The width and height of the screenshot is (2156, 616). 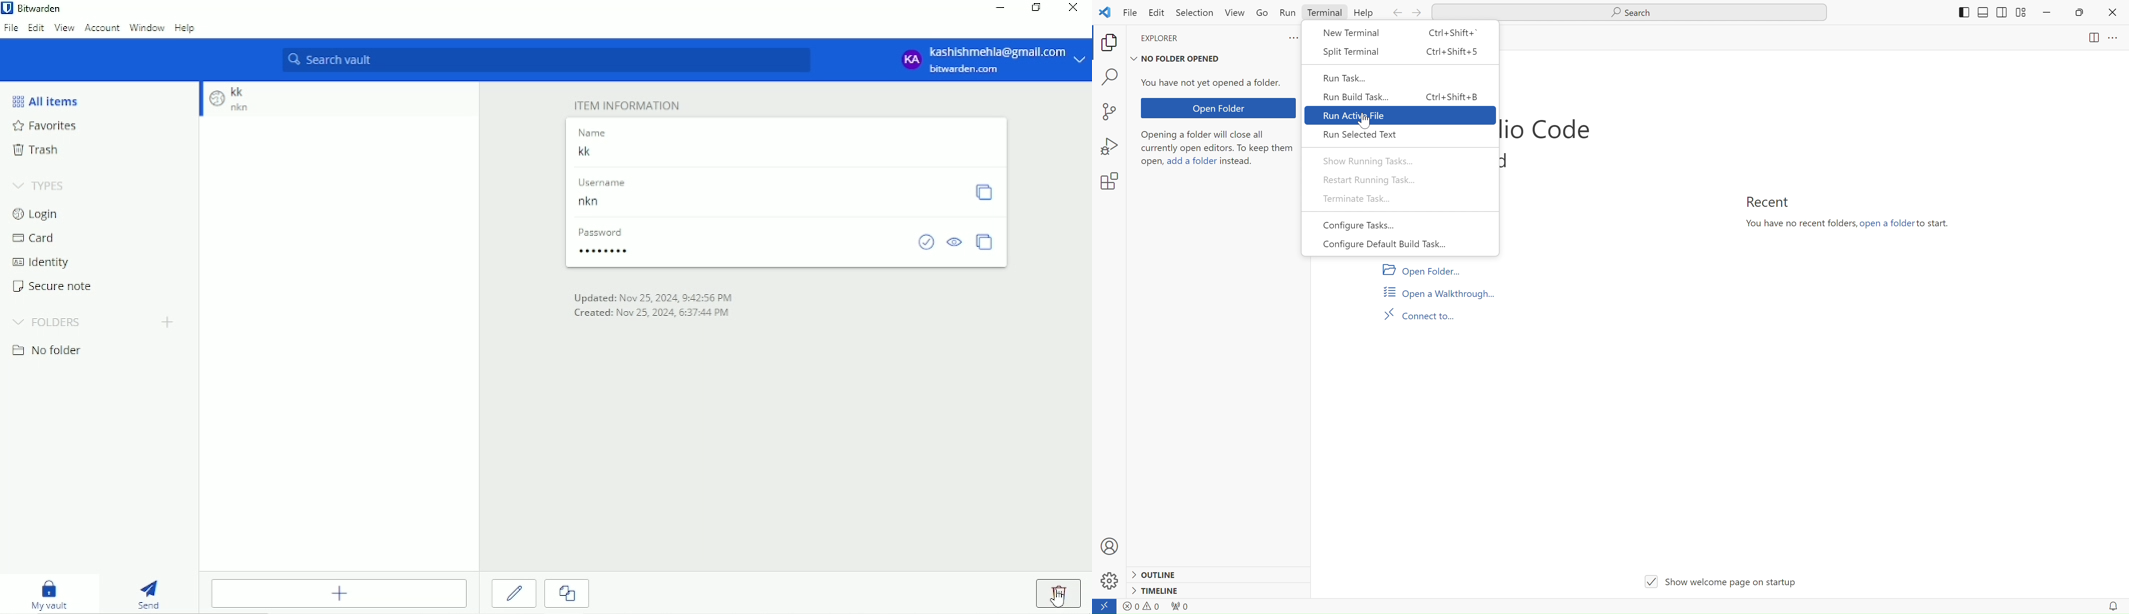 What do you see at coordinates (1399, 225) in the screenshot?
I see `configure tasks` at bounding box center [1399, 225].